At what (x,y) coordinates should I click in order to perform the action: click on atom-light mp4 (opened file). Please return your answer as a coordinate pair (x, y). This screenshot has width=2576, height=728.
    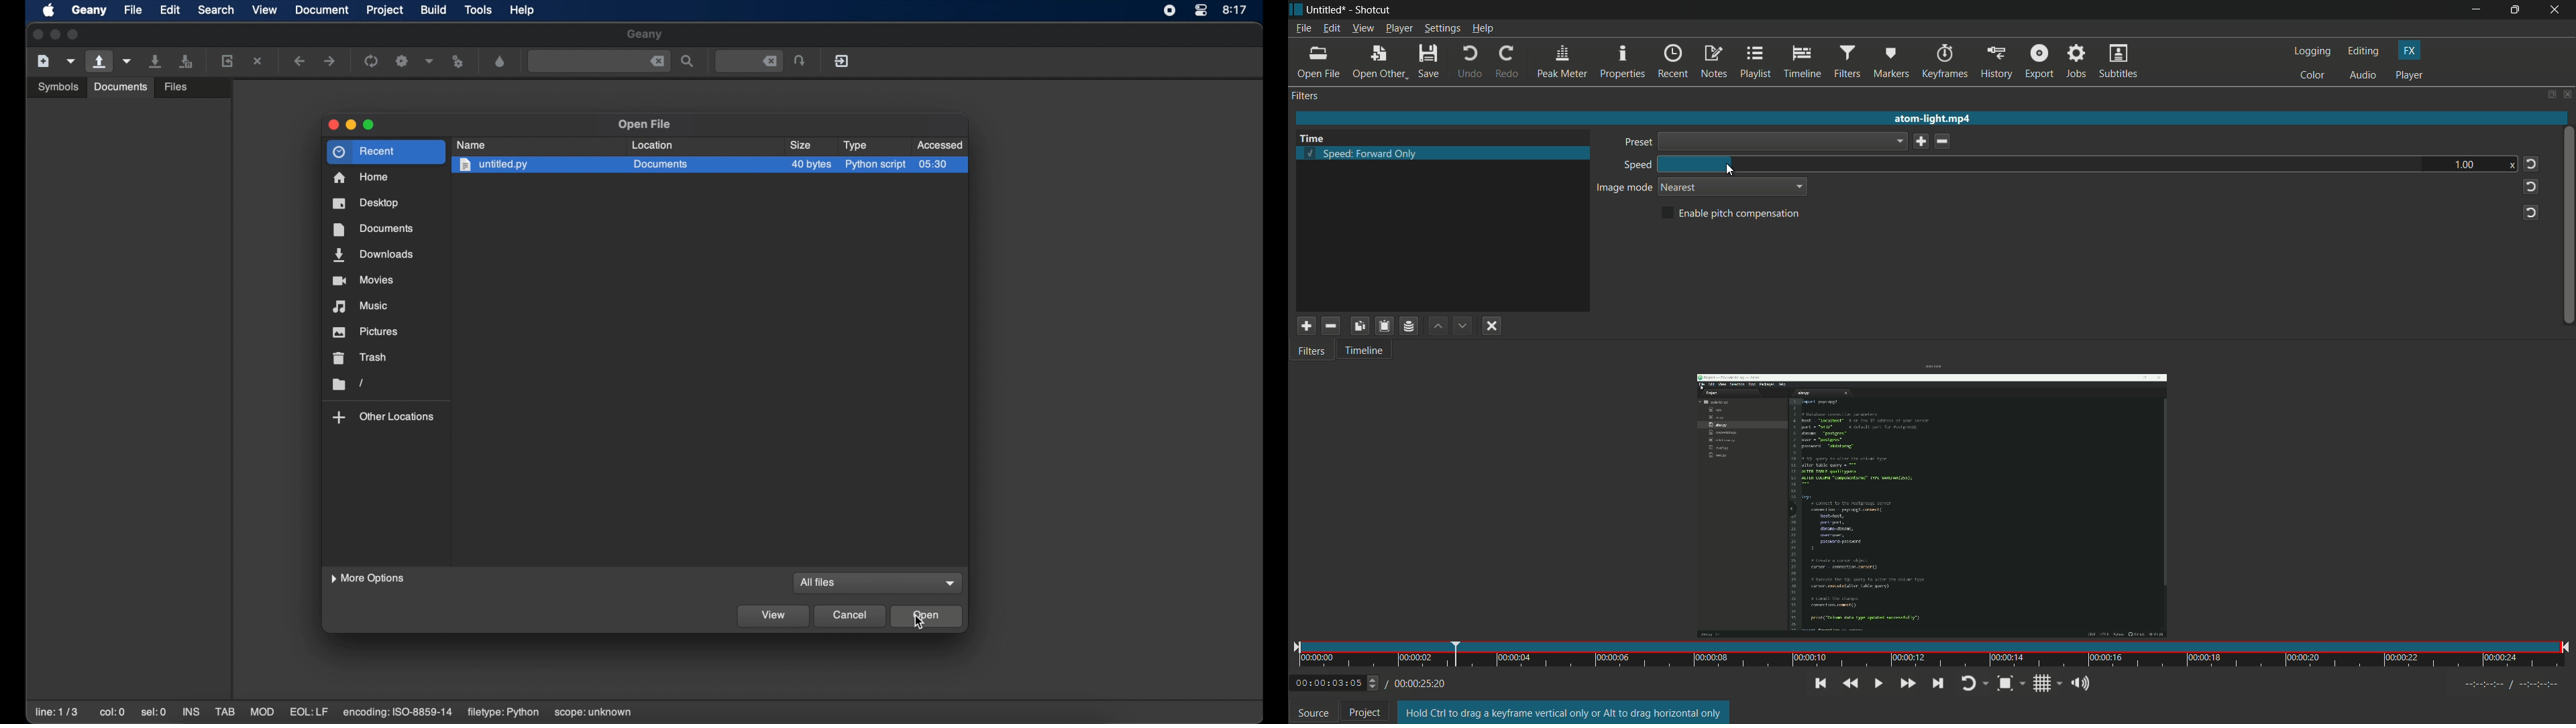
    Looking at the image, I should click on (1936, 117).